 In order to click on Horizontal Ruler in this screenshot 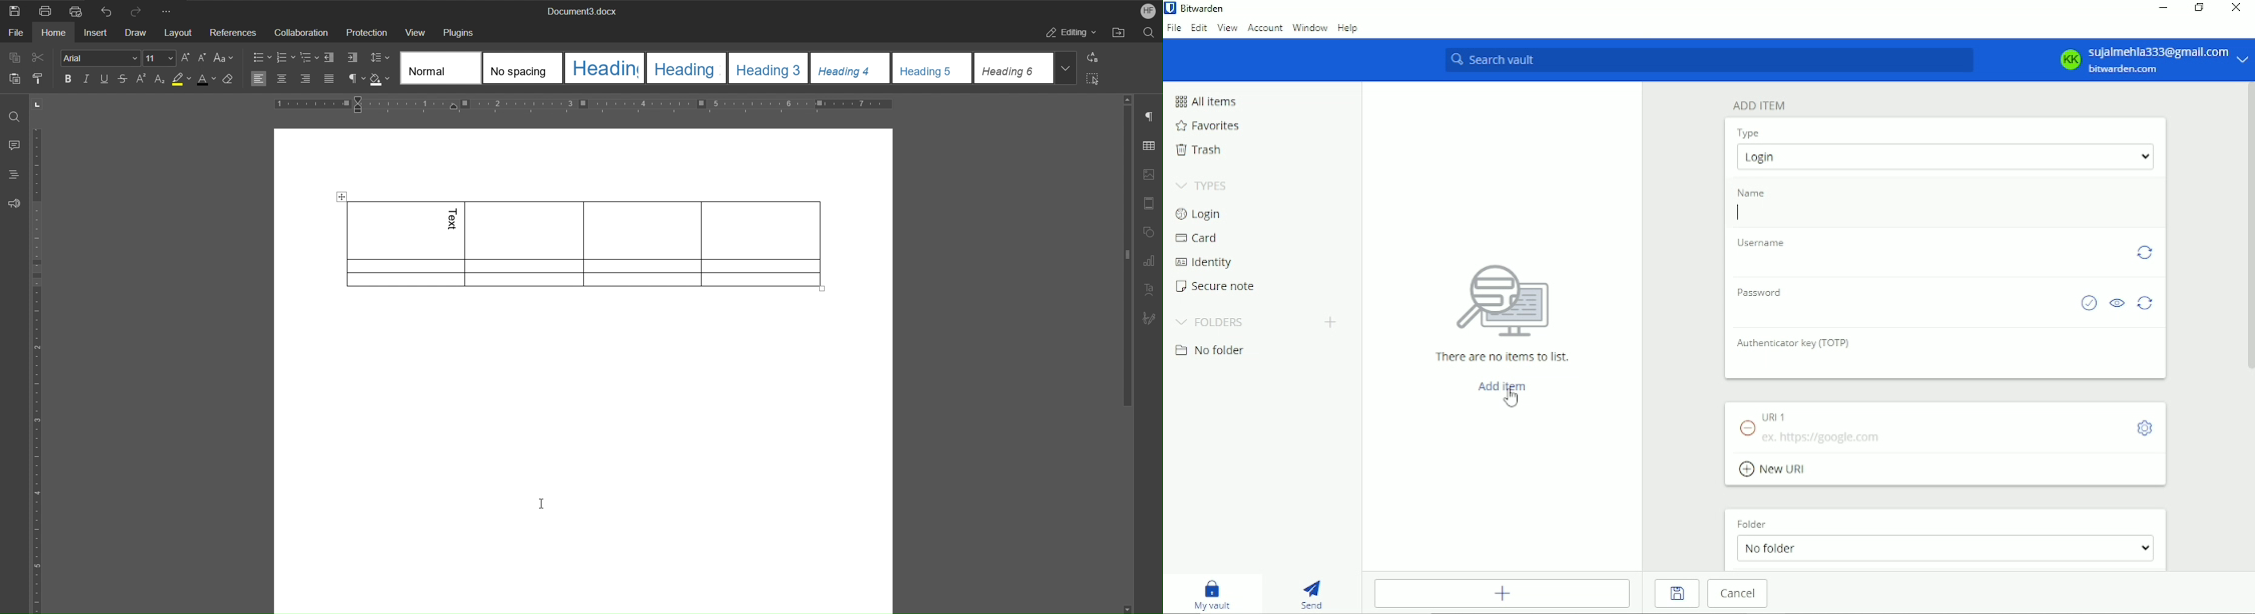, I will do `click(583, 106)`.